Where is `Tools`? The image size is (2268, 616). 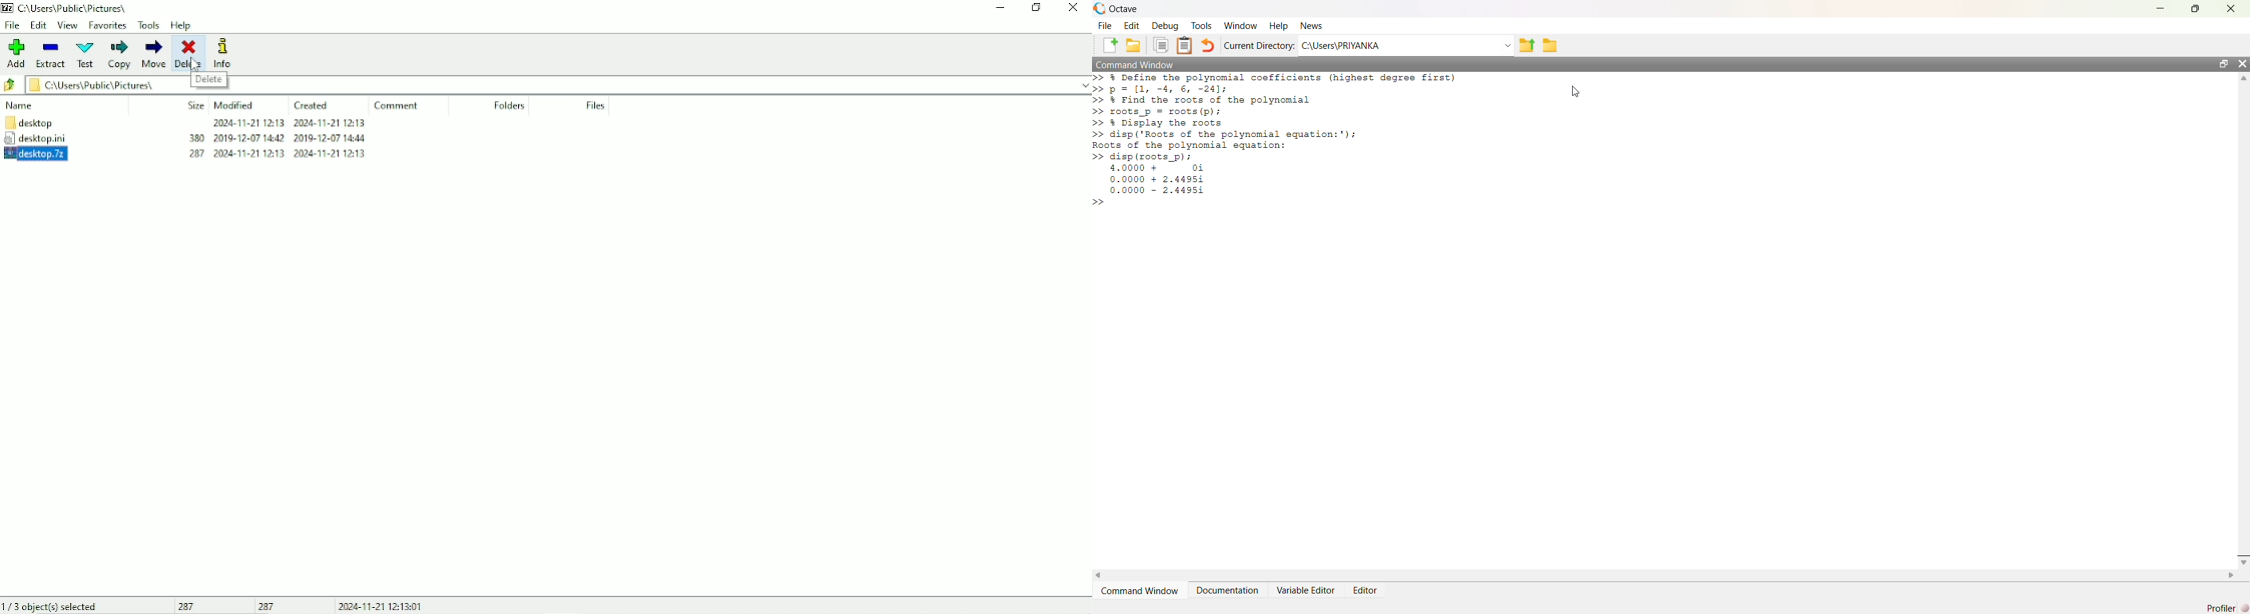 Tools is located at coordinates (1204, 27).